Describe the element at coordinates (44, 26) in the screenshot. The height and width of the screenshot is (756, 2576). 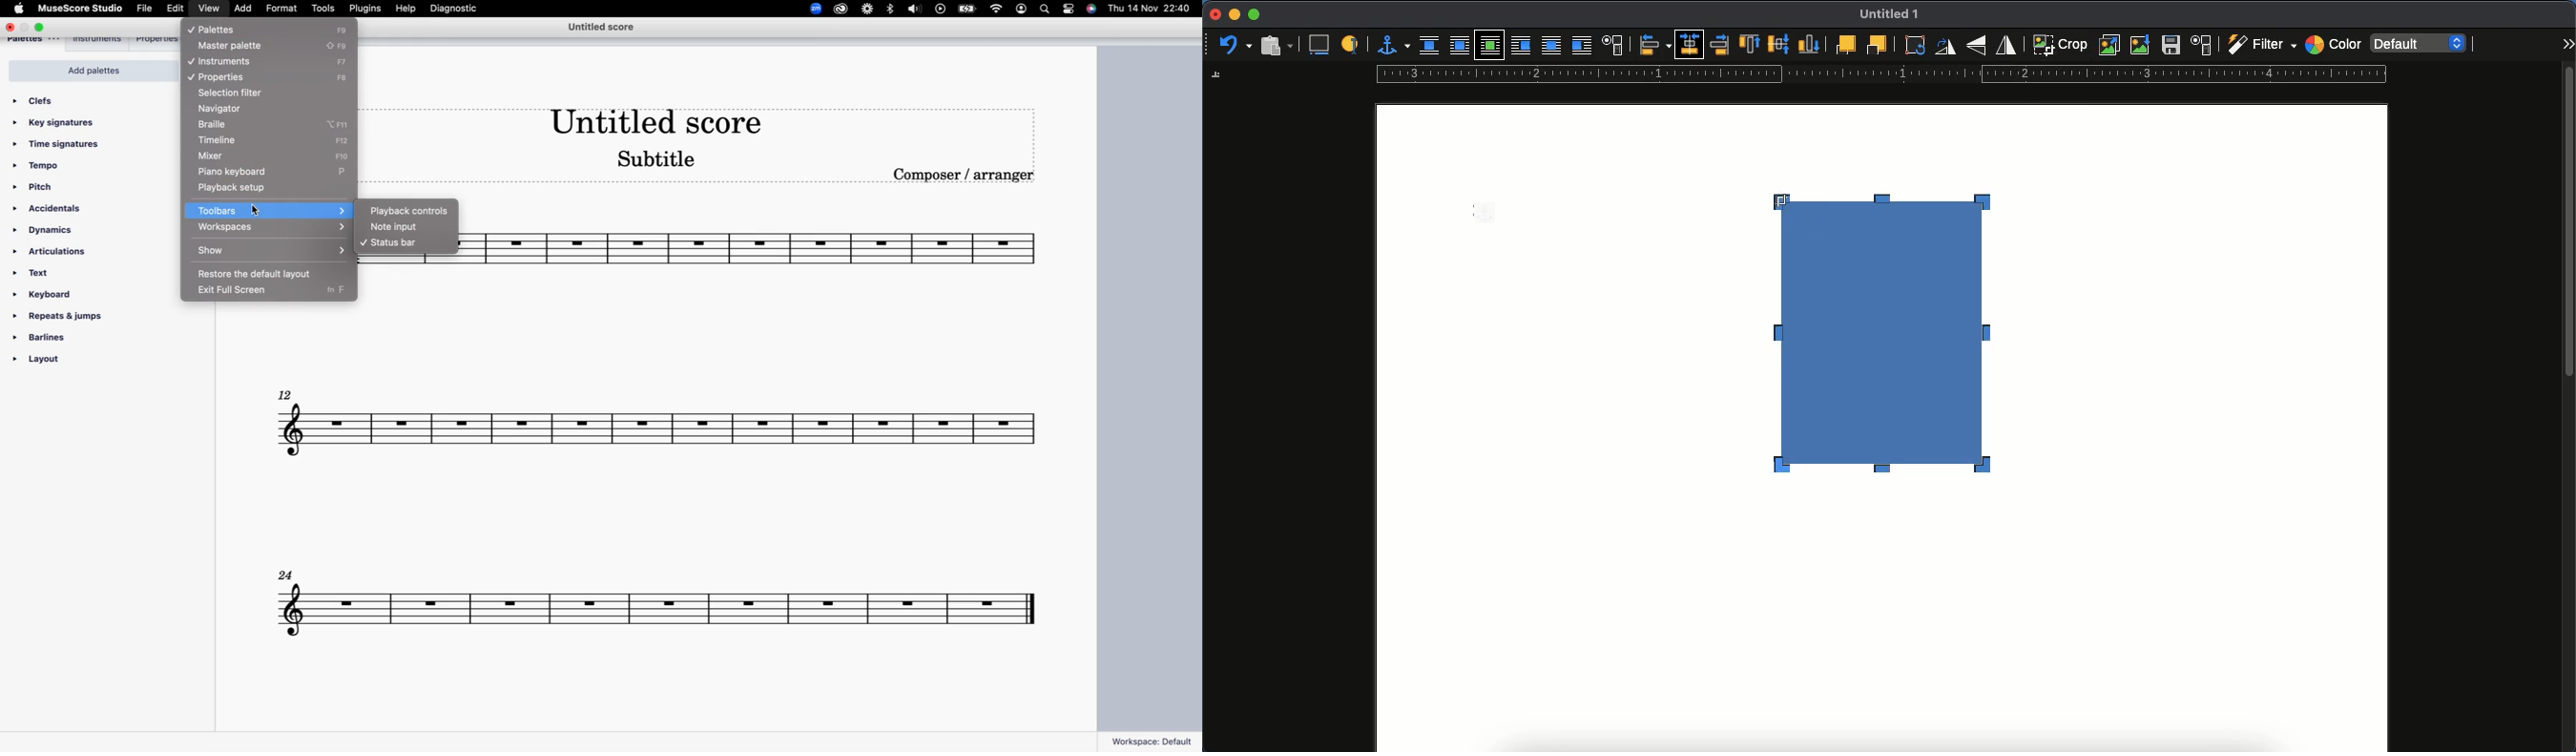
I see `maximize` at that location.